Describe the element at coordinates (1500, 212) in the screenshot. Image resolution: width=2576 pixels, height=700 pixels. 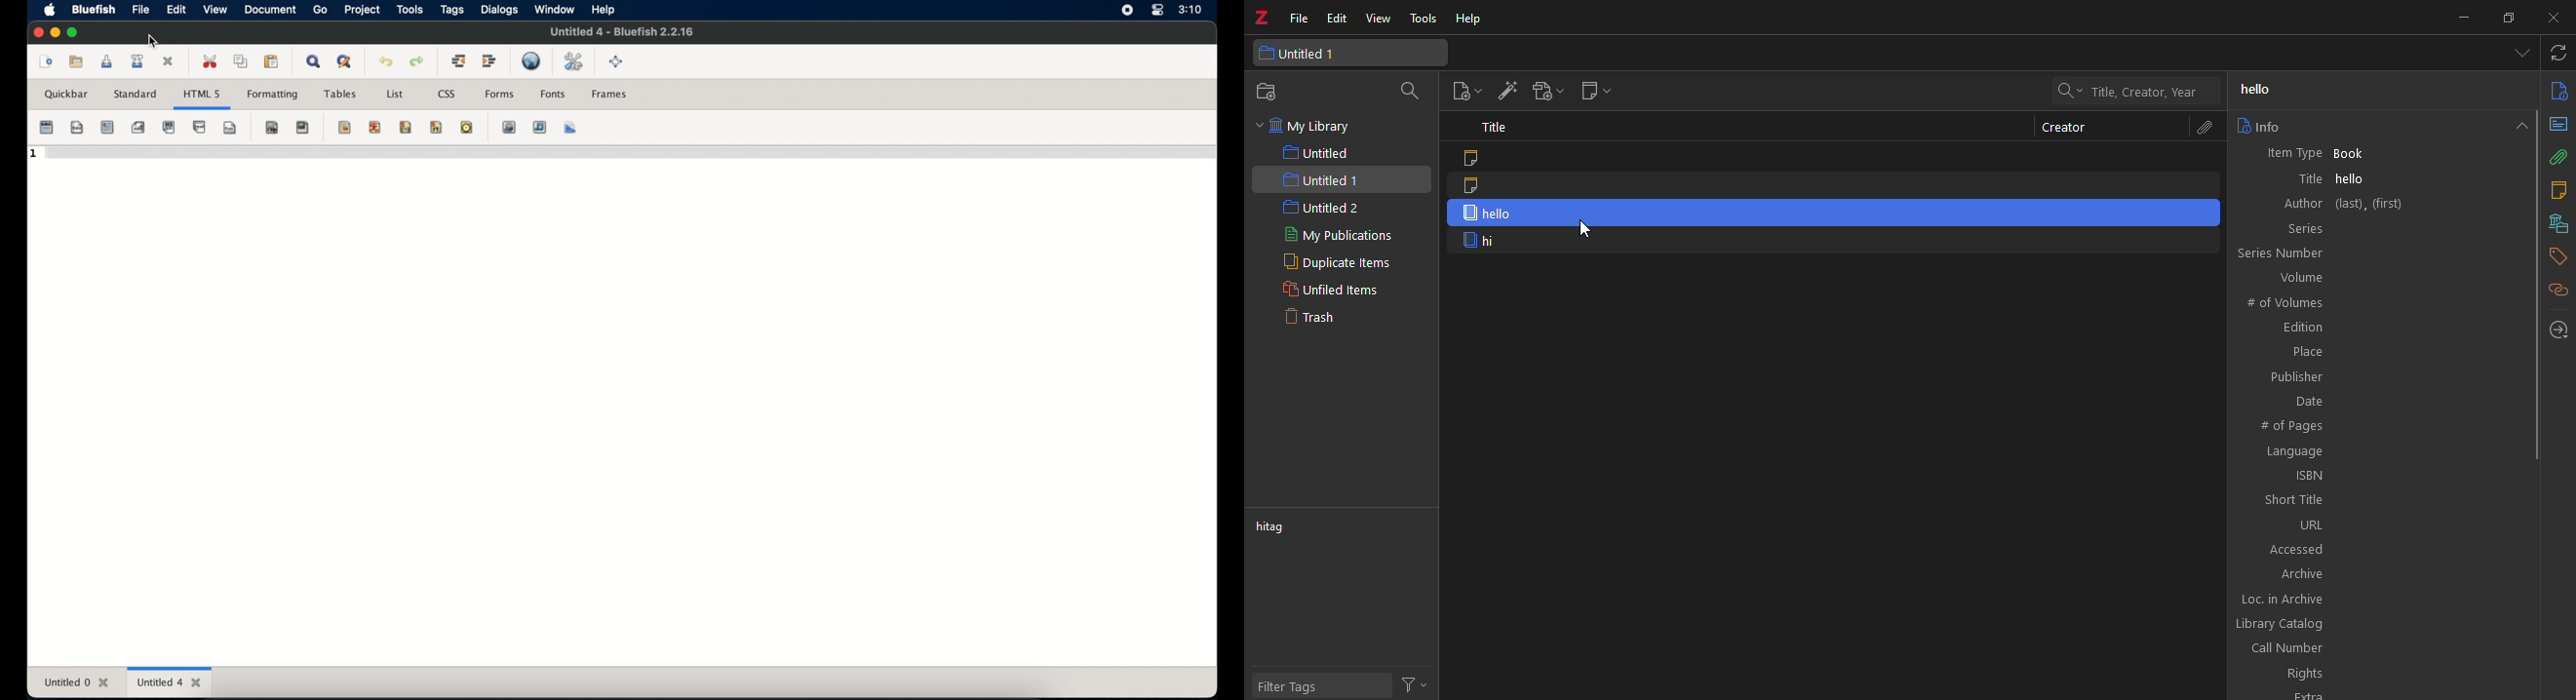
I see `hello` at that location.